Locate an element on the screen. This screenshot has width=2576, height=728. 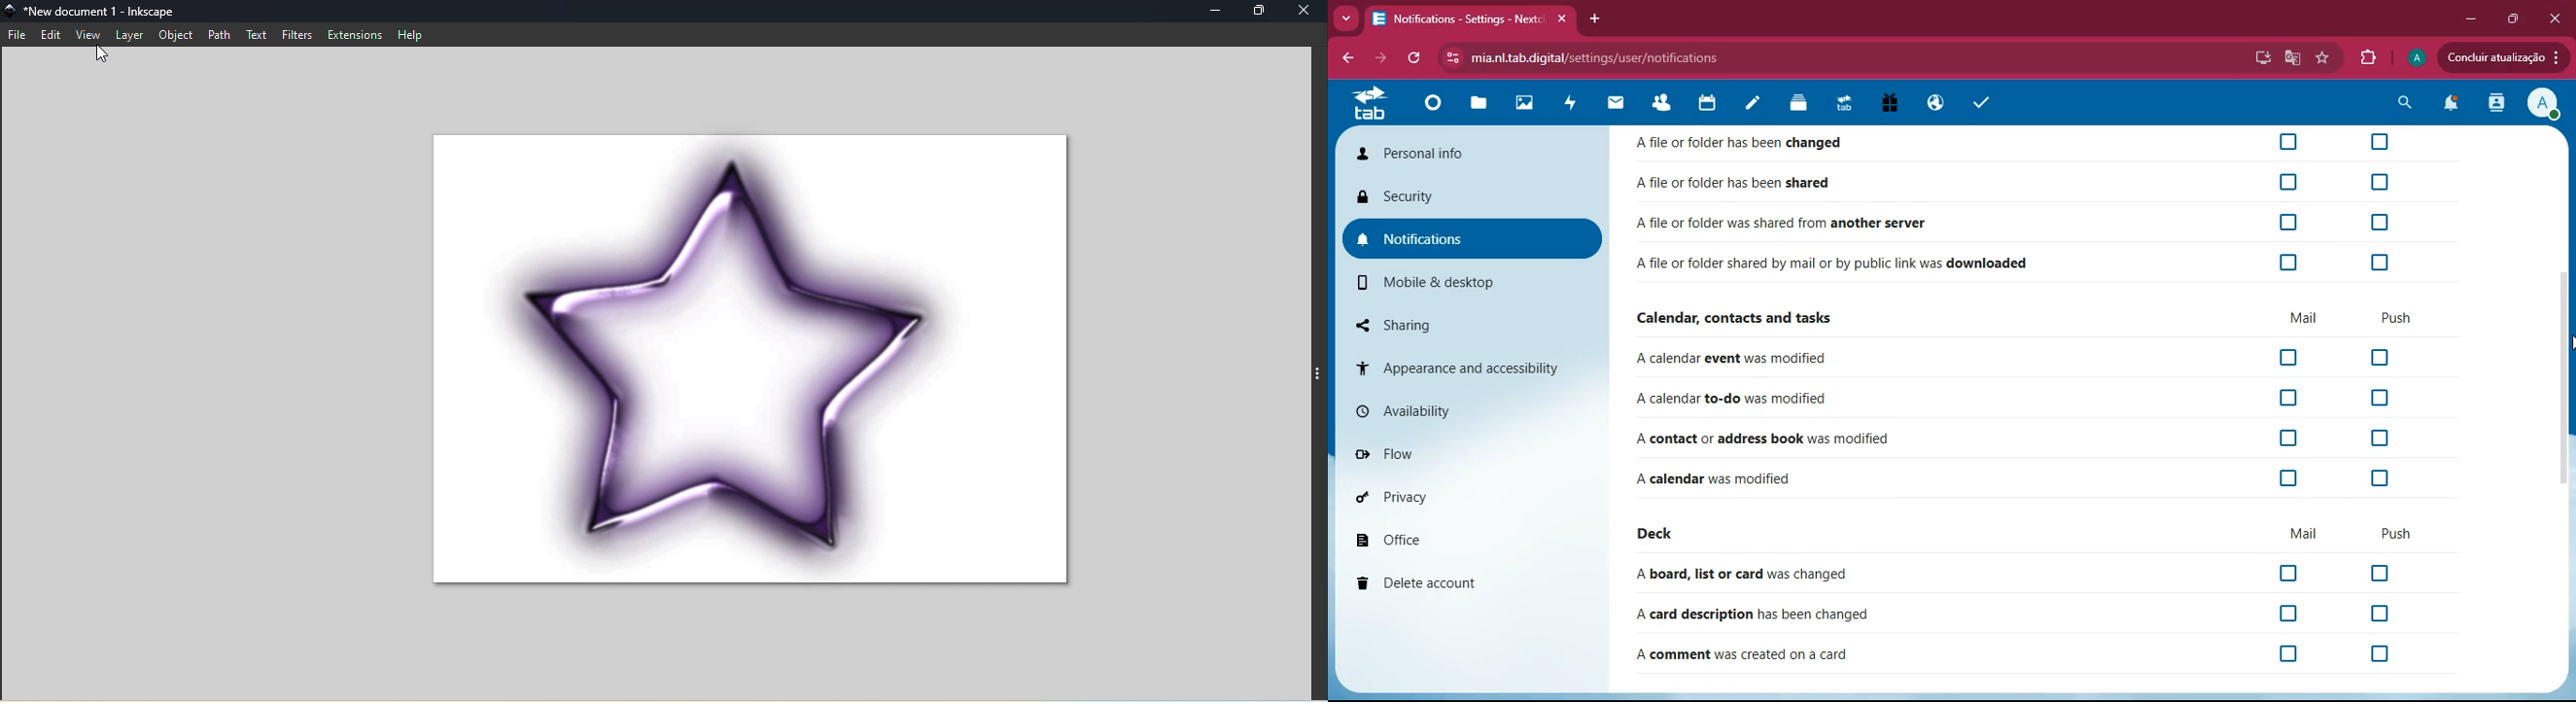
activity is located at coordinates (2492, 104).